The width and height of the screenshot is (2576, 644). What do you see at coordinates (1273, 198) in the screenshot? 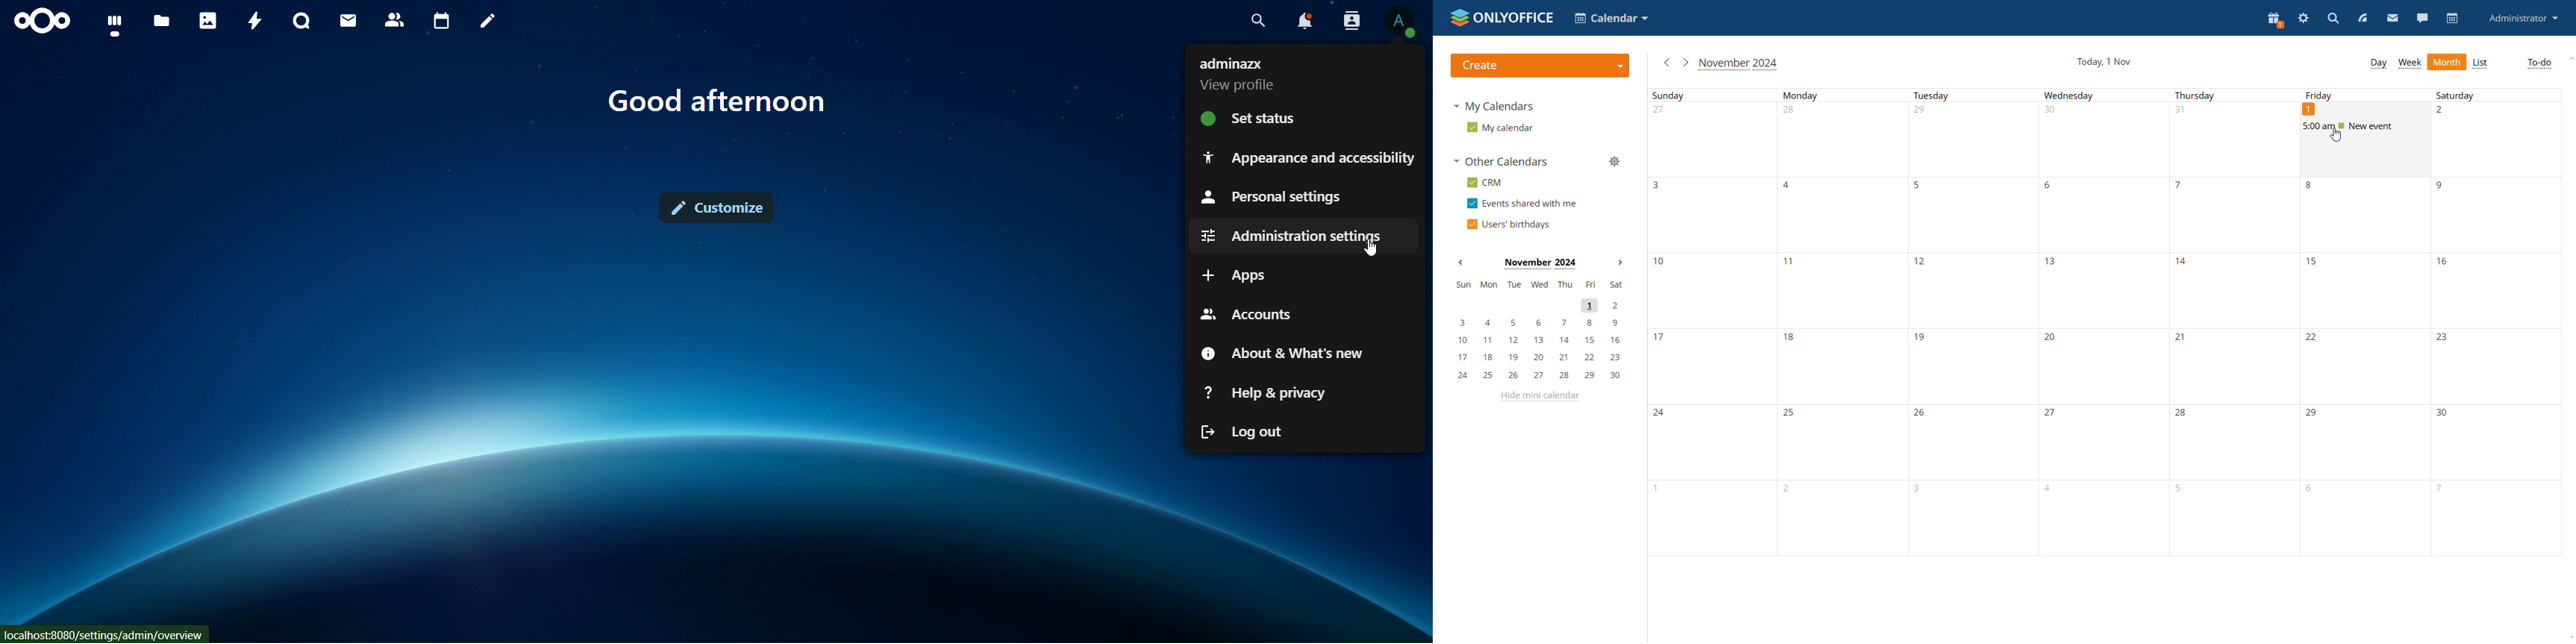
I see `personal settings` at bounding box center [1273, 198].